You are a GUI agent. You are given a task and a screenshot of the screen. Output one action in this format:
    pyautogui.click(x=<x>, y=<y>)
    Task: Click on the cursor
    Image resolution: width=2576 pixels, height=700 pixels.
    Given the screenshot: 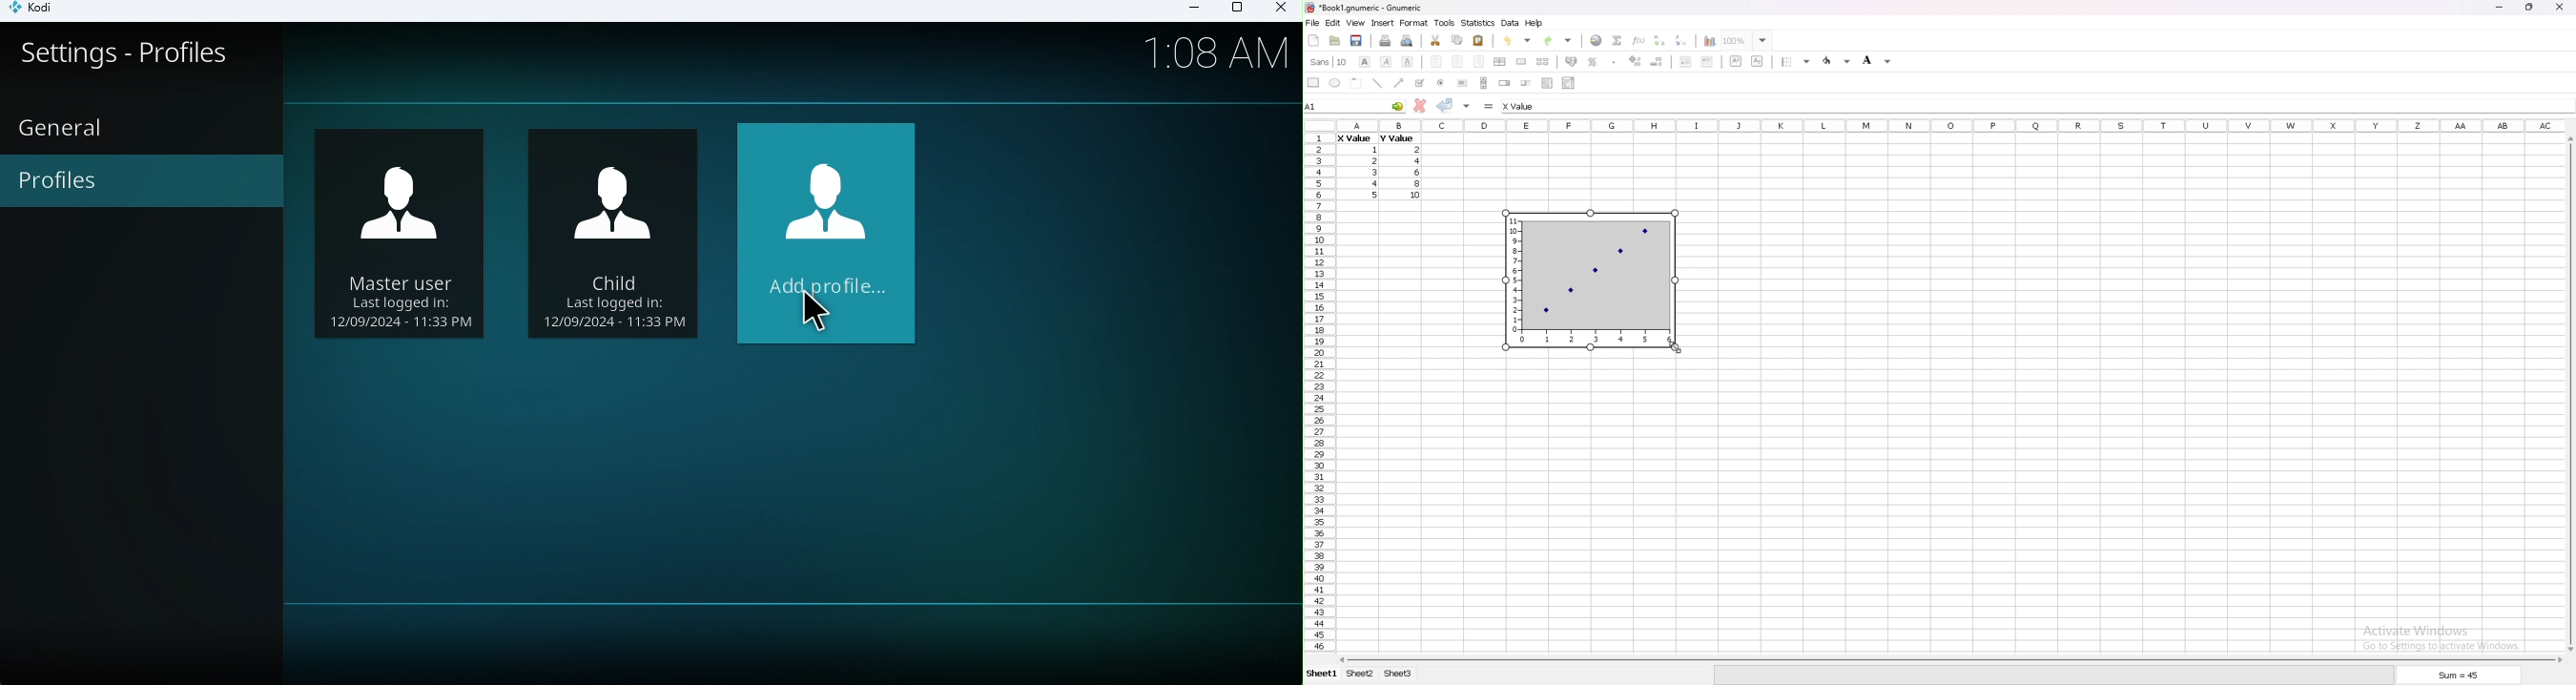 What is the action you would take?
    pyautogui.click(x=1685, y=348)
    